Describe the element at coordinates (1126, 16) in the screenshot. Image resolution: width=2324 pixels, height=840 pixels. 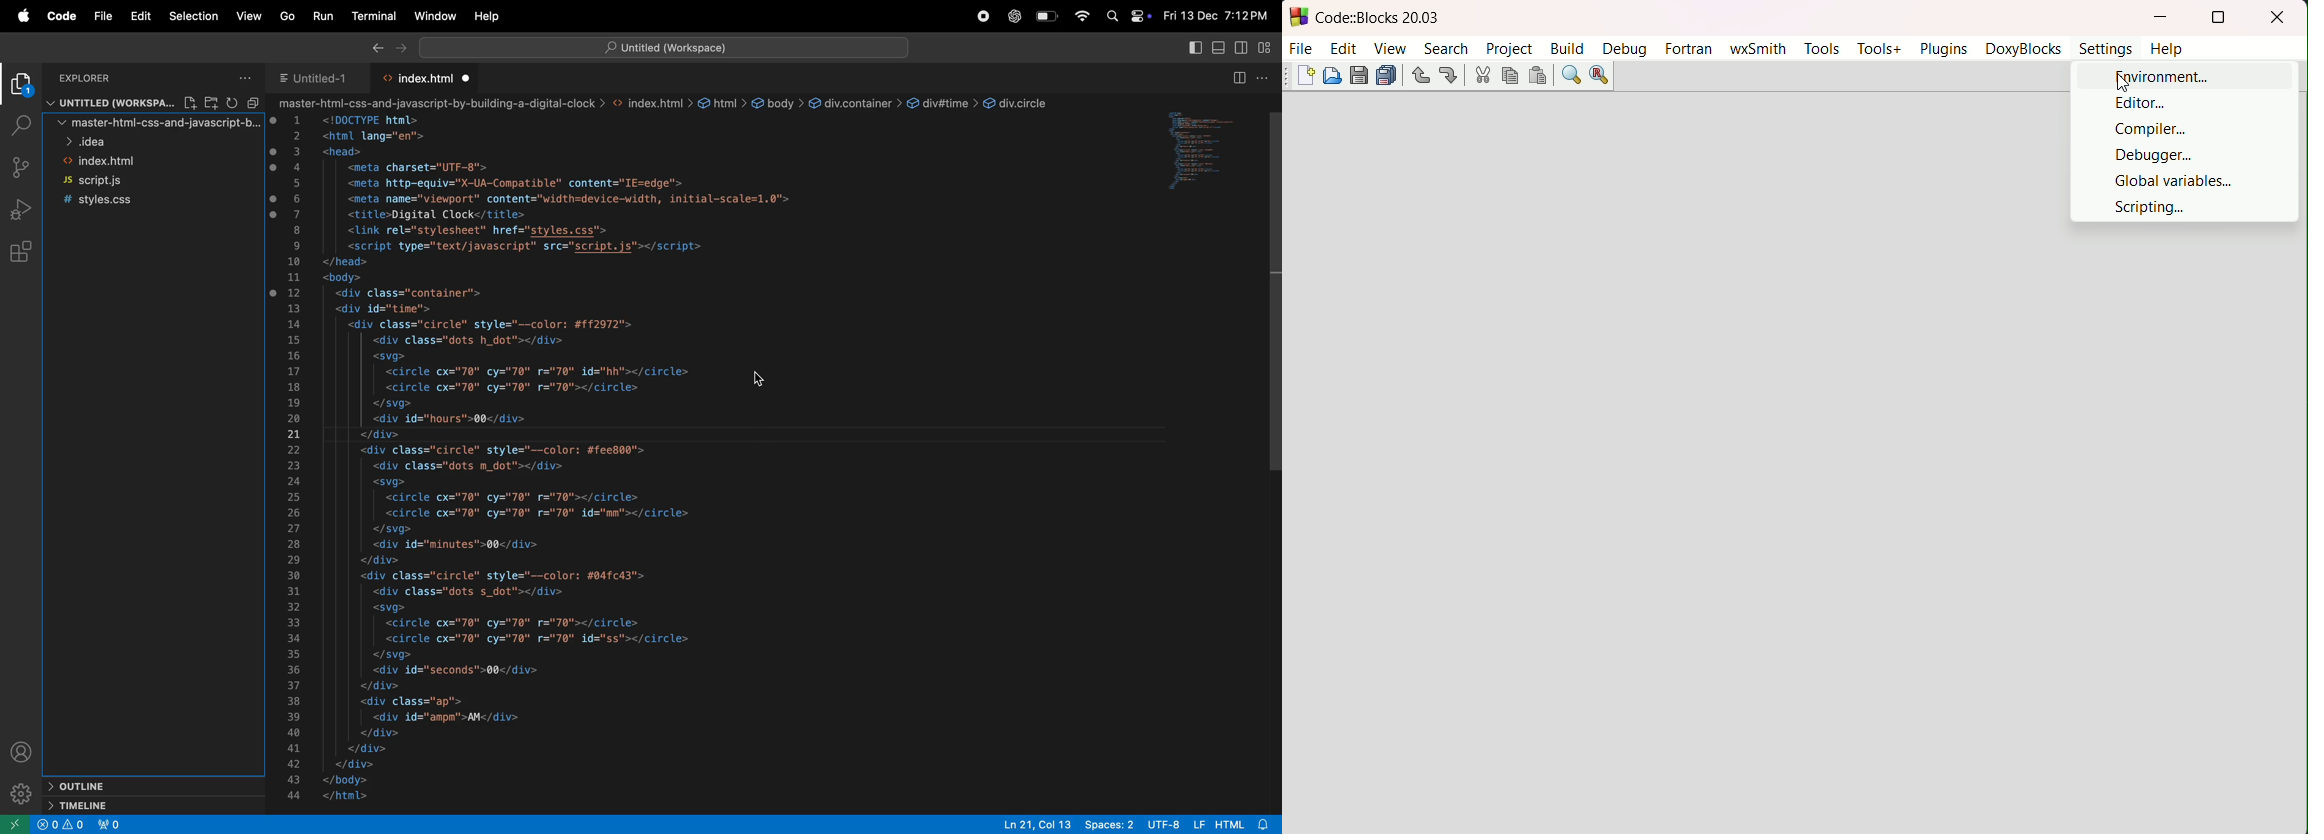
I see `apple widgets` at that location.